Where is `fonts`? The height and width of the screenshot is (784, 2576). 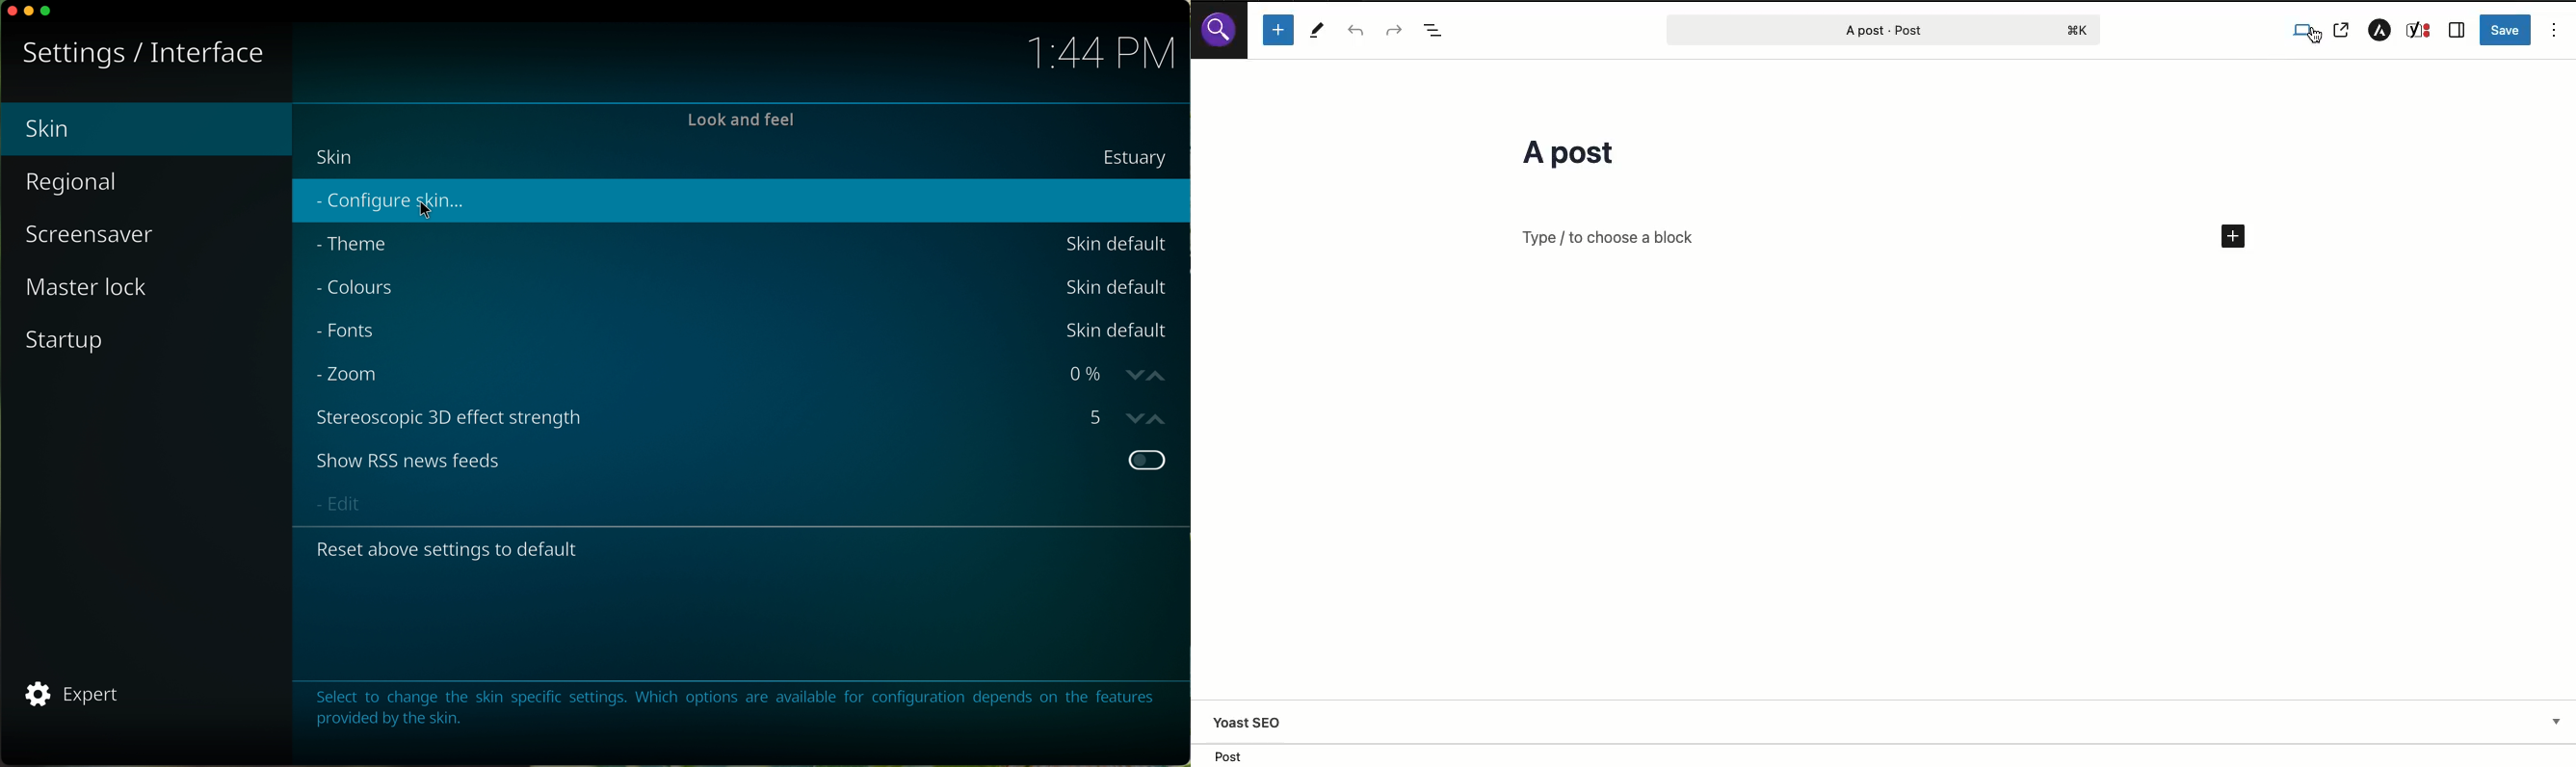
fonts is located at coordinates (350, 334).